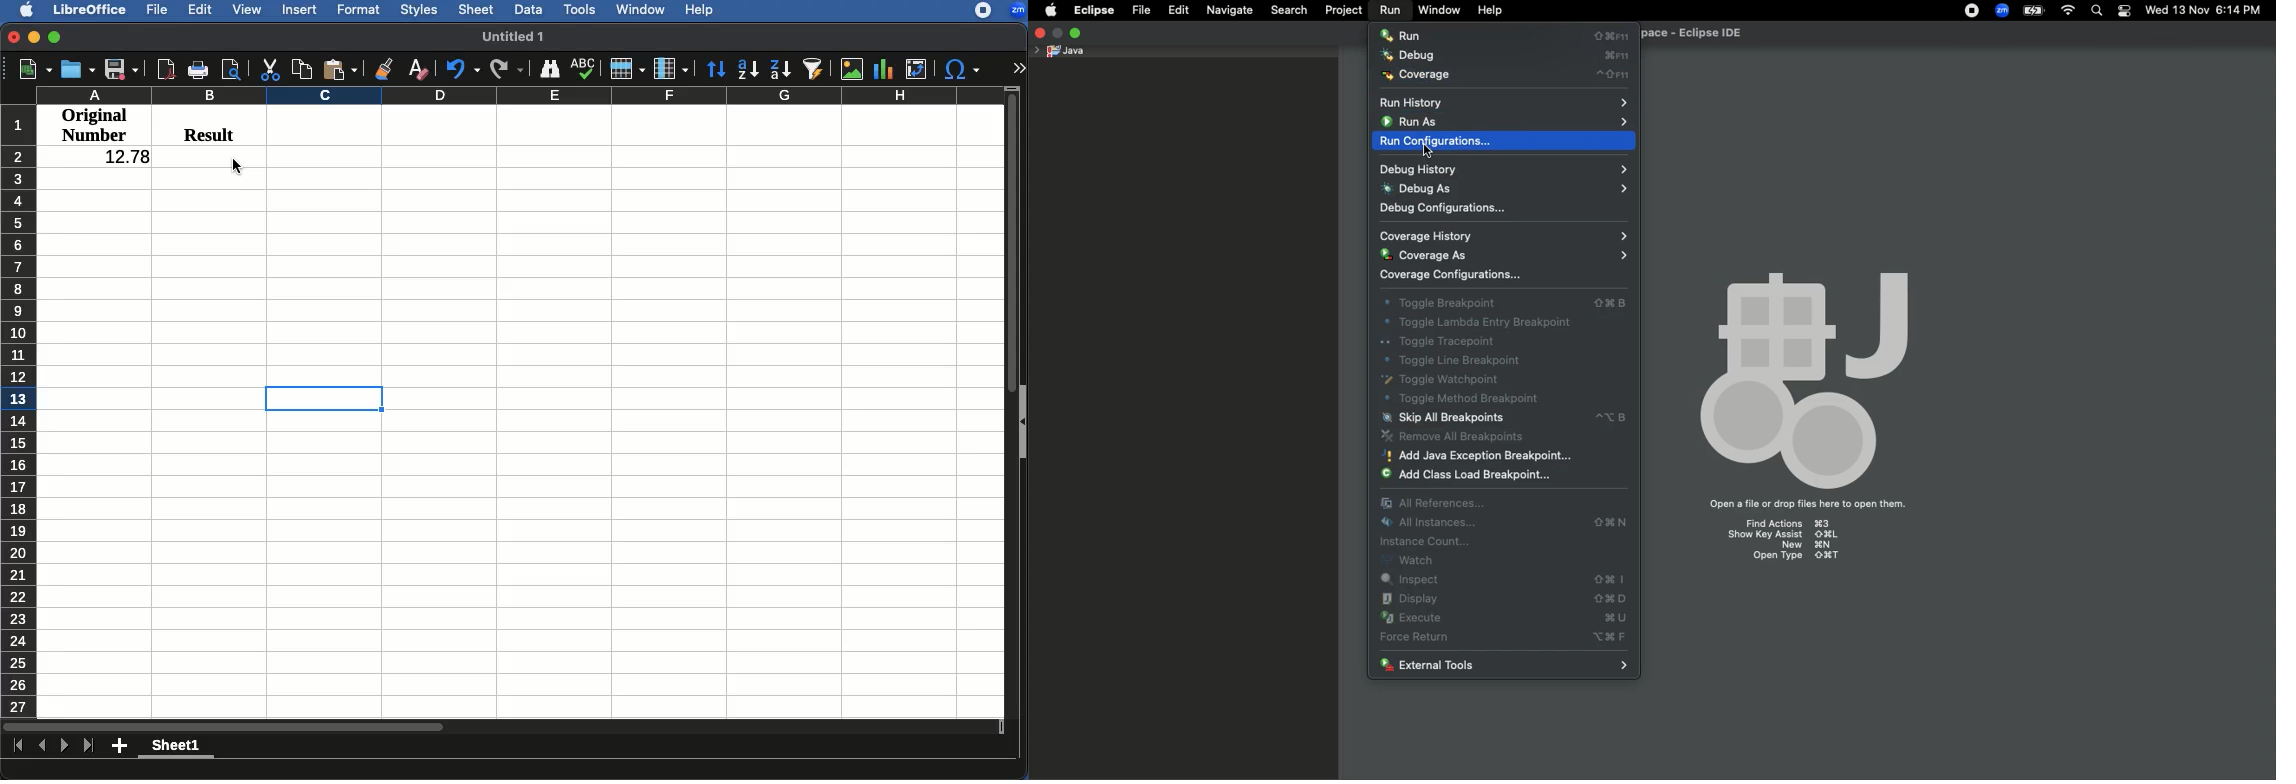 The height and width of the screenshot is (784, 2296). I want to click on Debug as, so click(1504, 188).